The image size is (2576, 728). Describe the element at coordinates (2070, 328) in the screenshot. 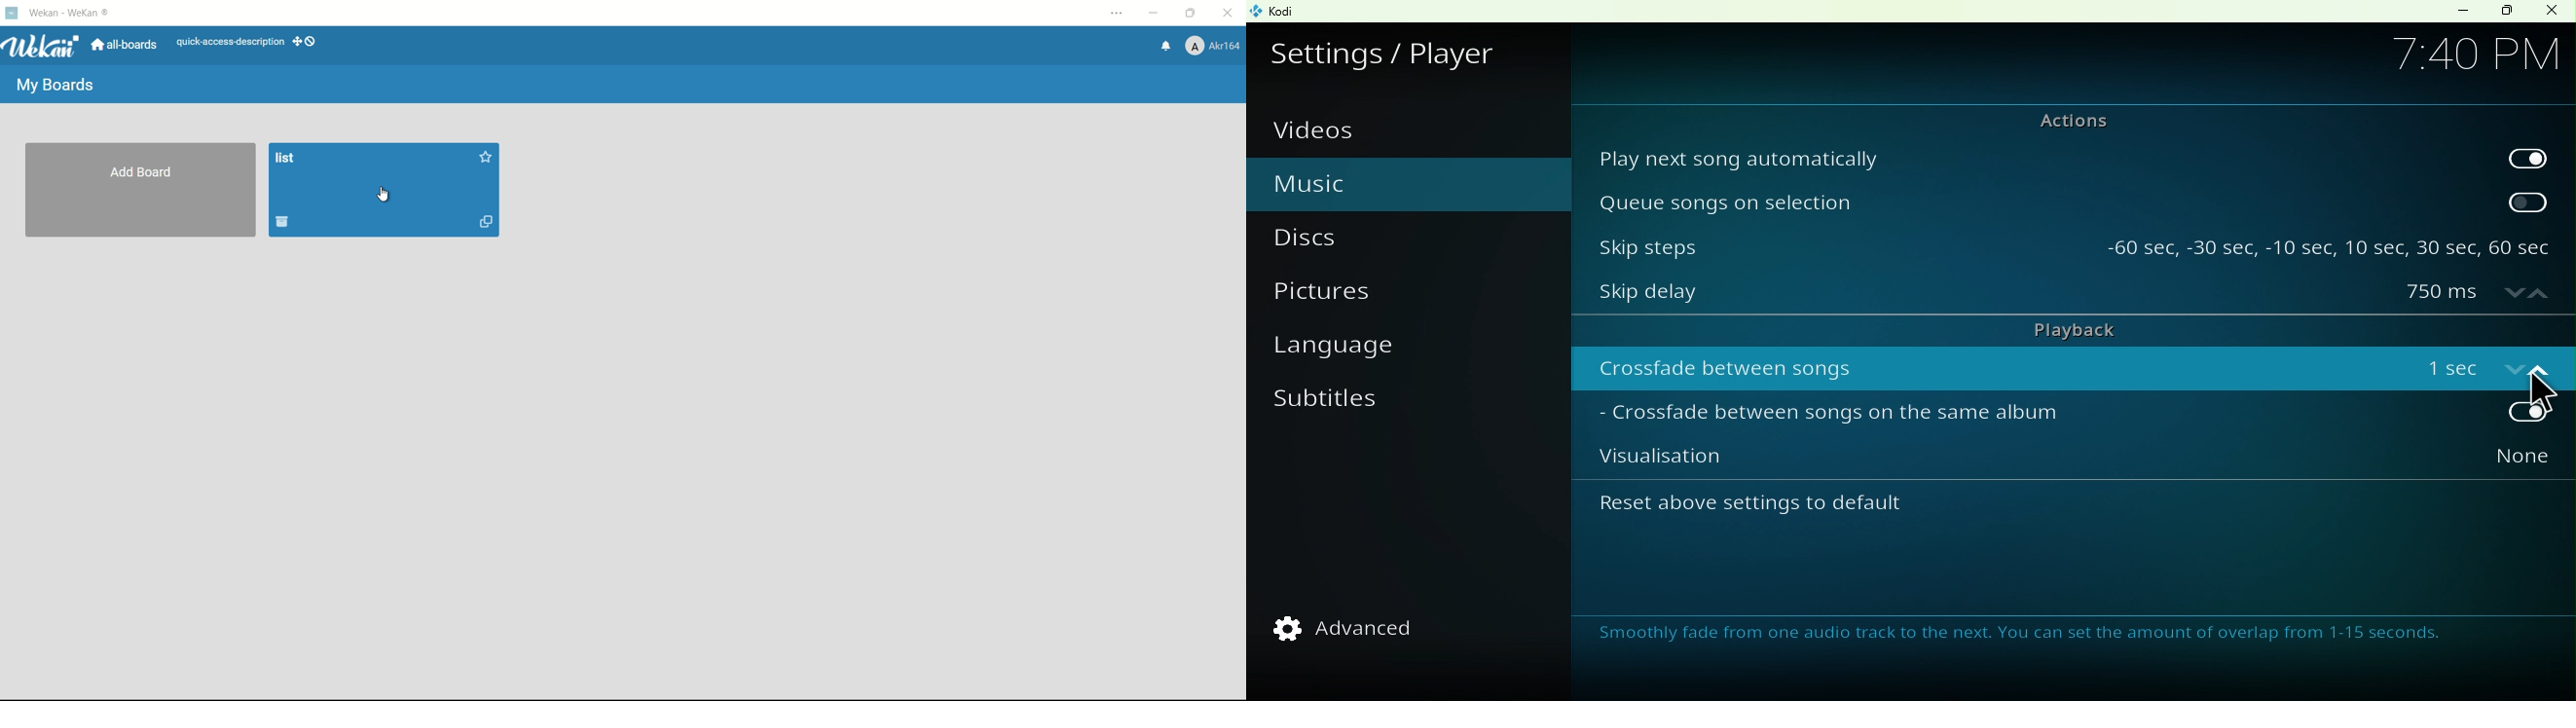

I see `Playback` at that location.